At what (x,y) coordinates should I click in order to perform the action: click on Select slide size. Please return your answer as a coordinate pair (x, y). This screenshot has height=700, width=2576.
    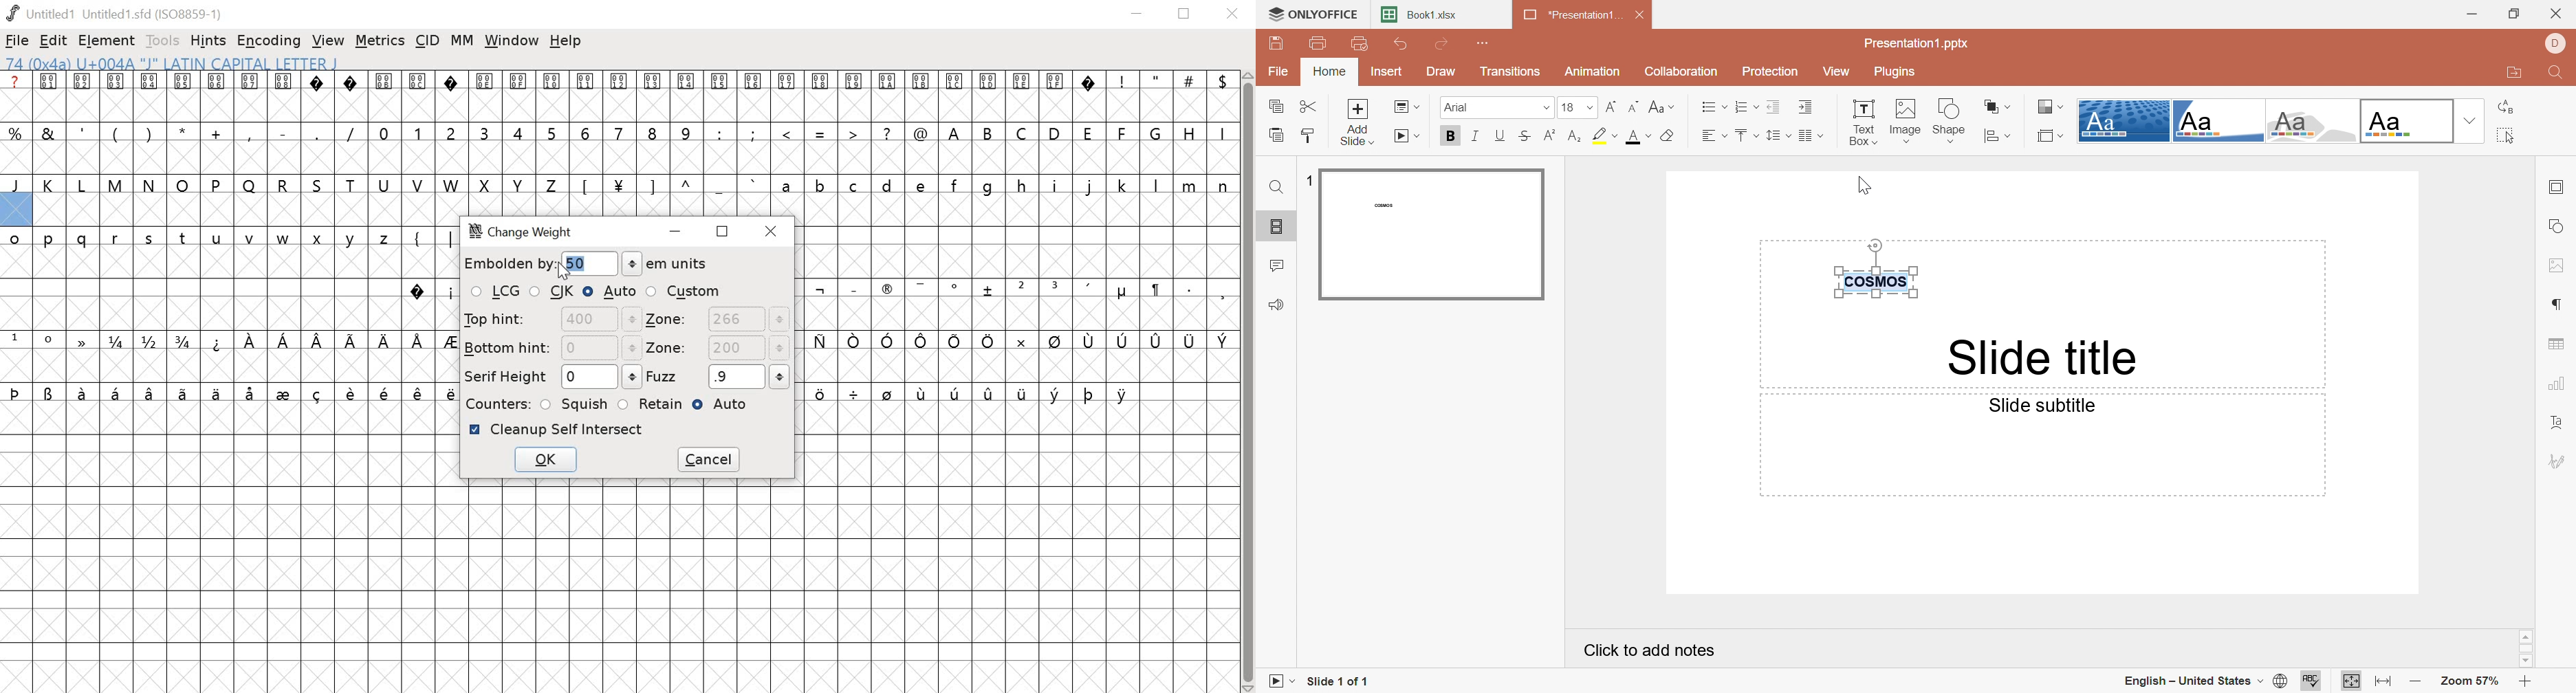
    Looking at the image, I should click on (2051, 136).